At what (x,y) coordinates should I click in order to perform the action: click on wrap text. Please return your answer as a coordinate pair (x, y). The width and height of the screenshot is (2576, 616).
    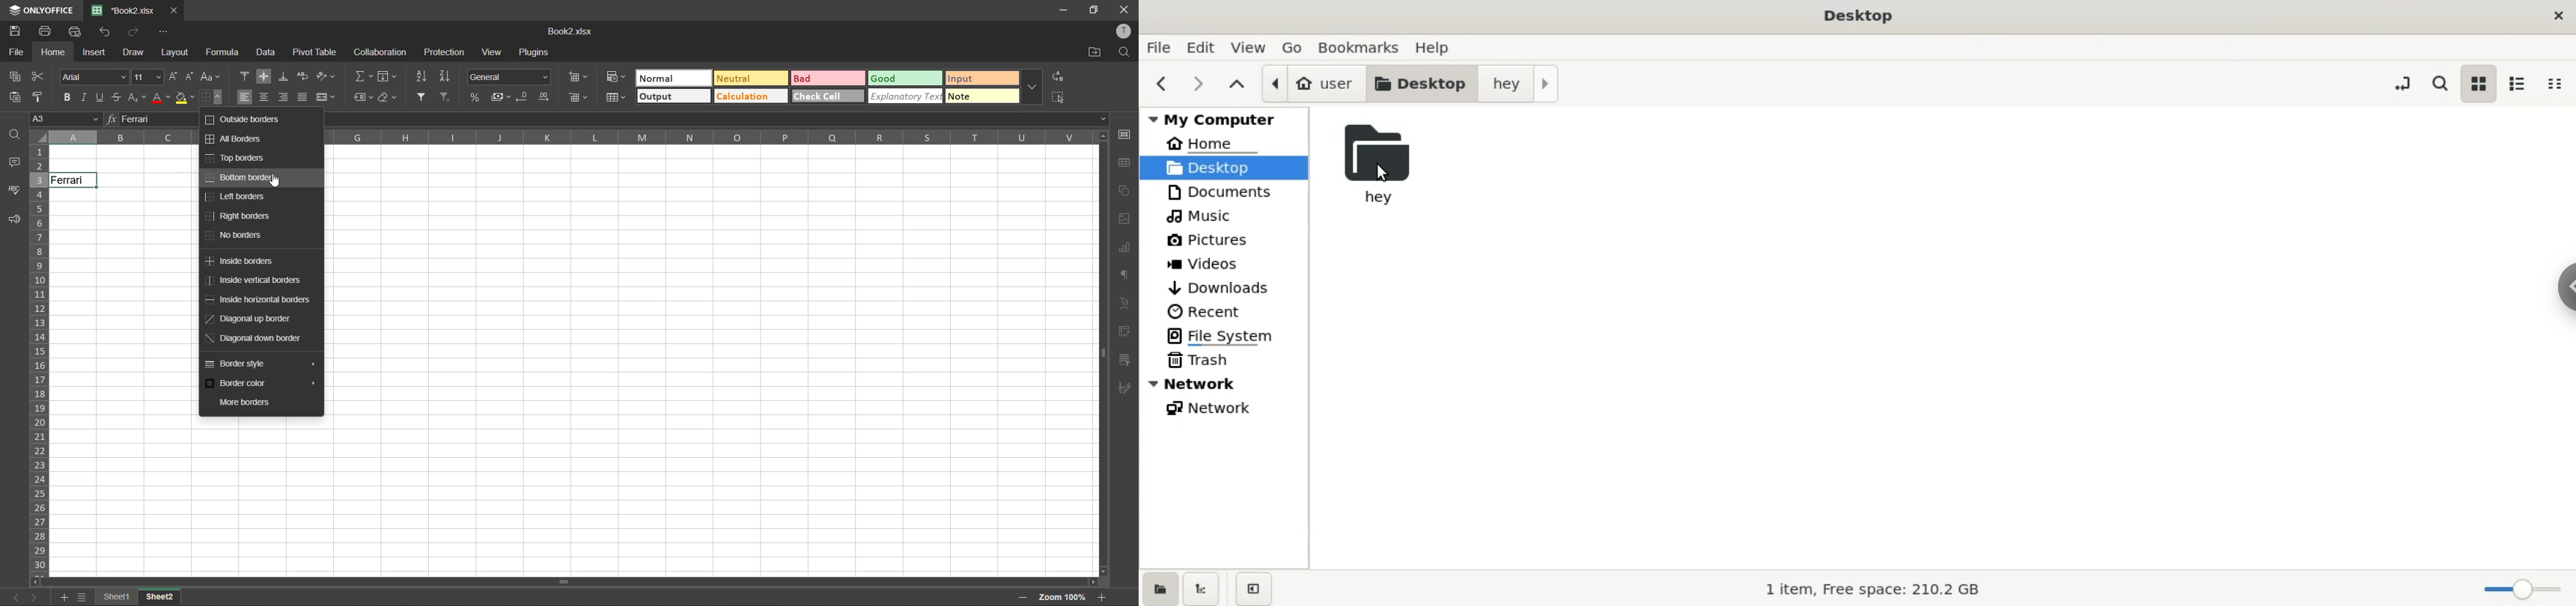
    Looking at the image, I should click on (303, 76).